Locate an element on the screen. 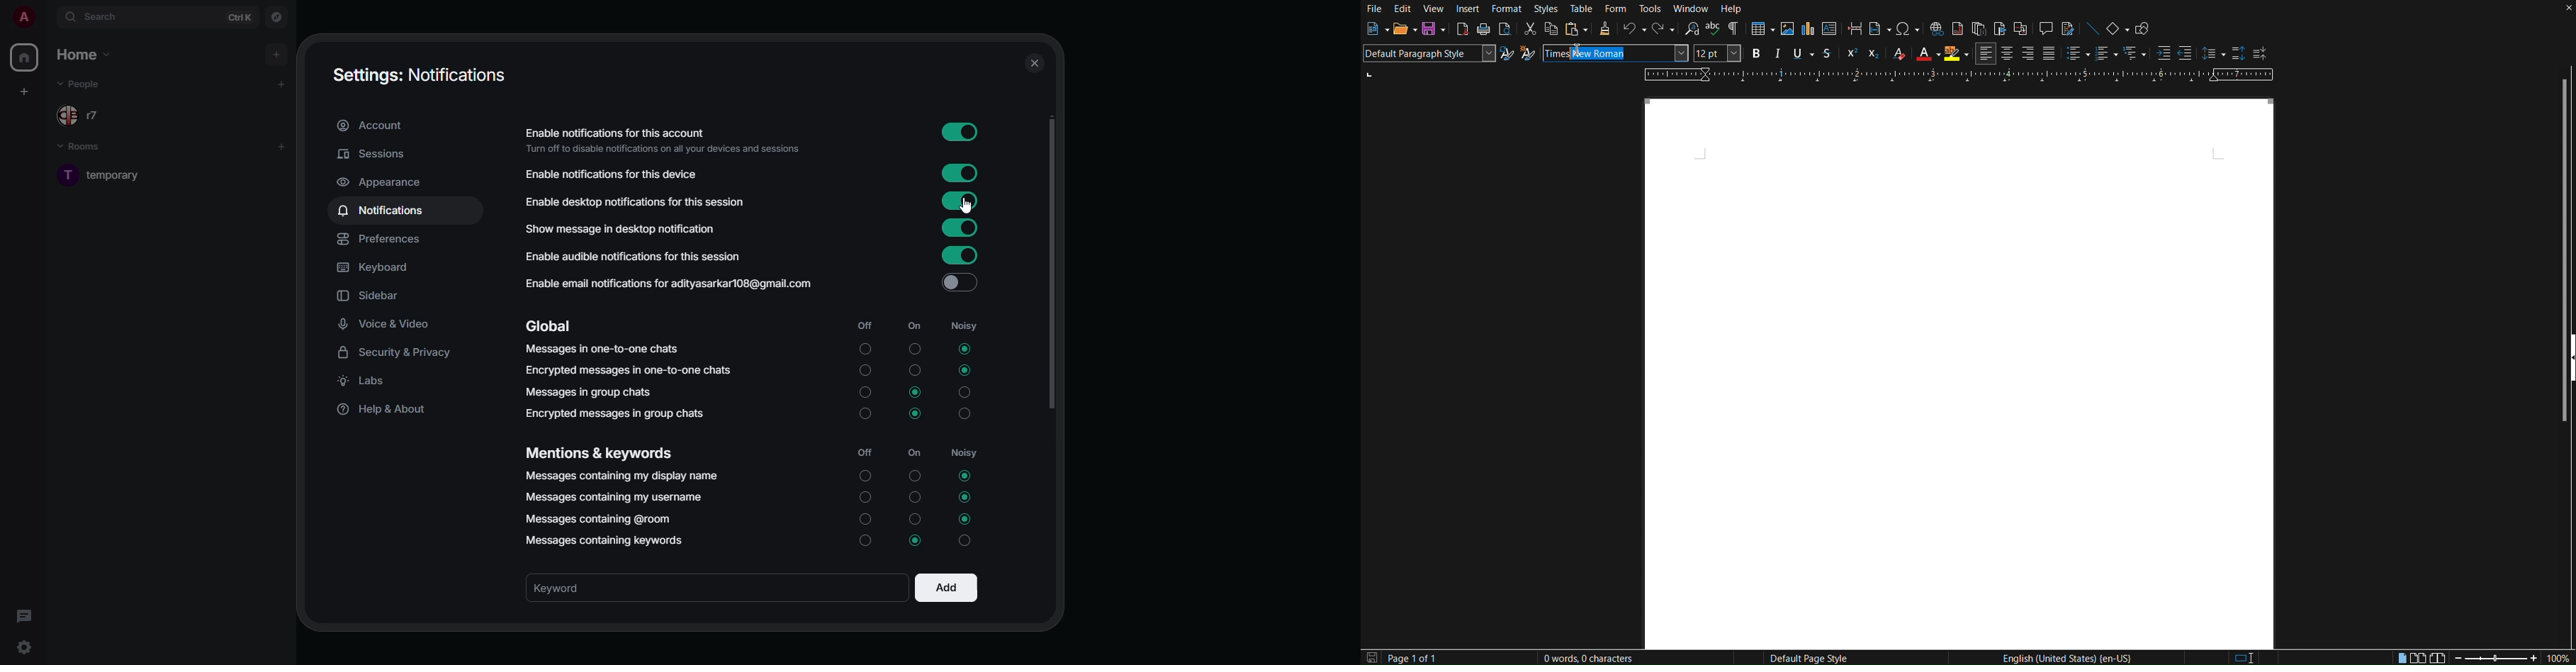 This screenshot has height=672, width=2576. noisy is located at coordinates (965, 325).